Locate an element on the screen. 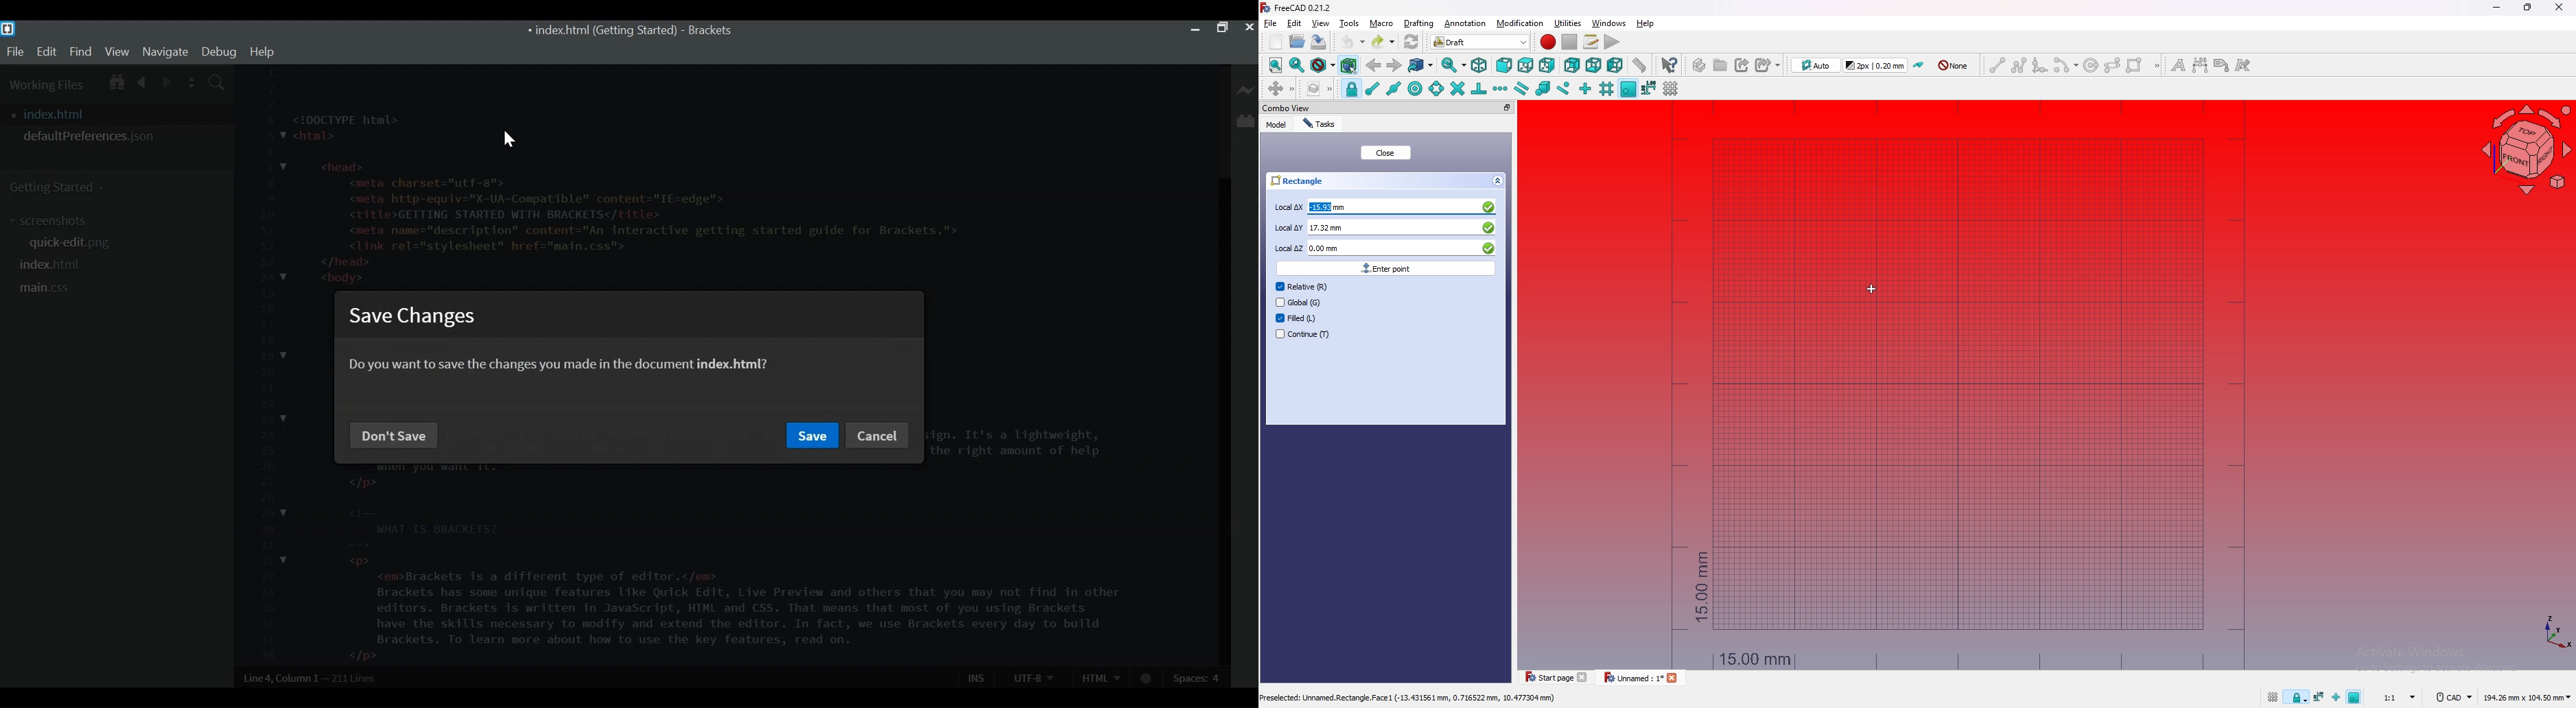 This screenshot has height=728, width=2576. edit is located at coordinates (1295, 23).